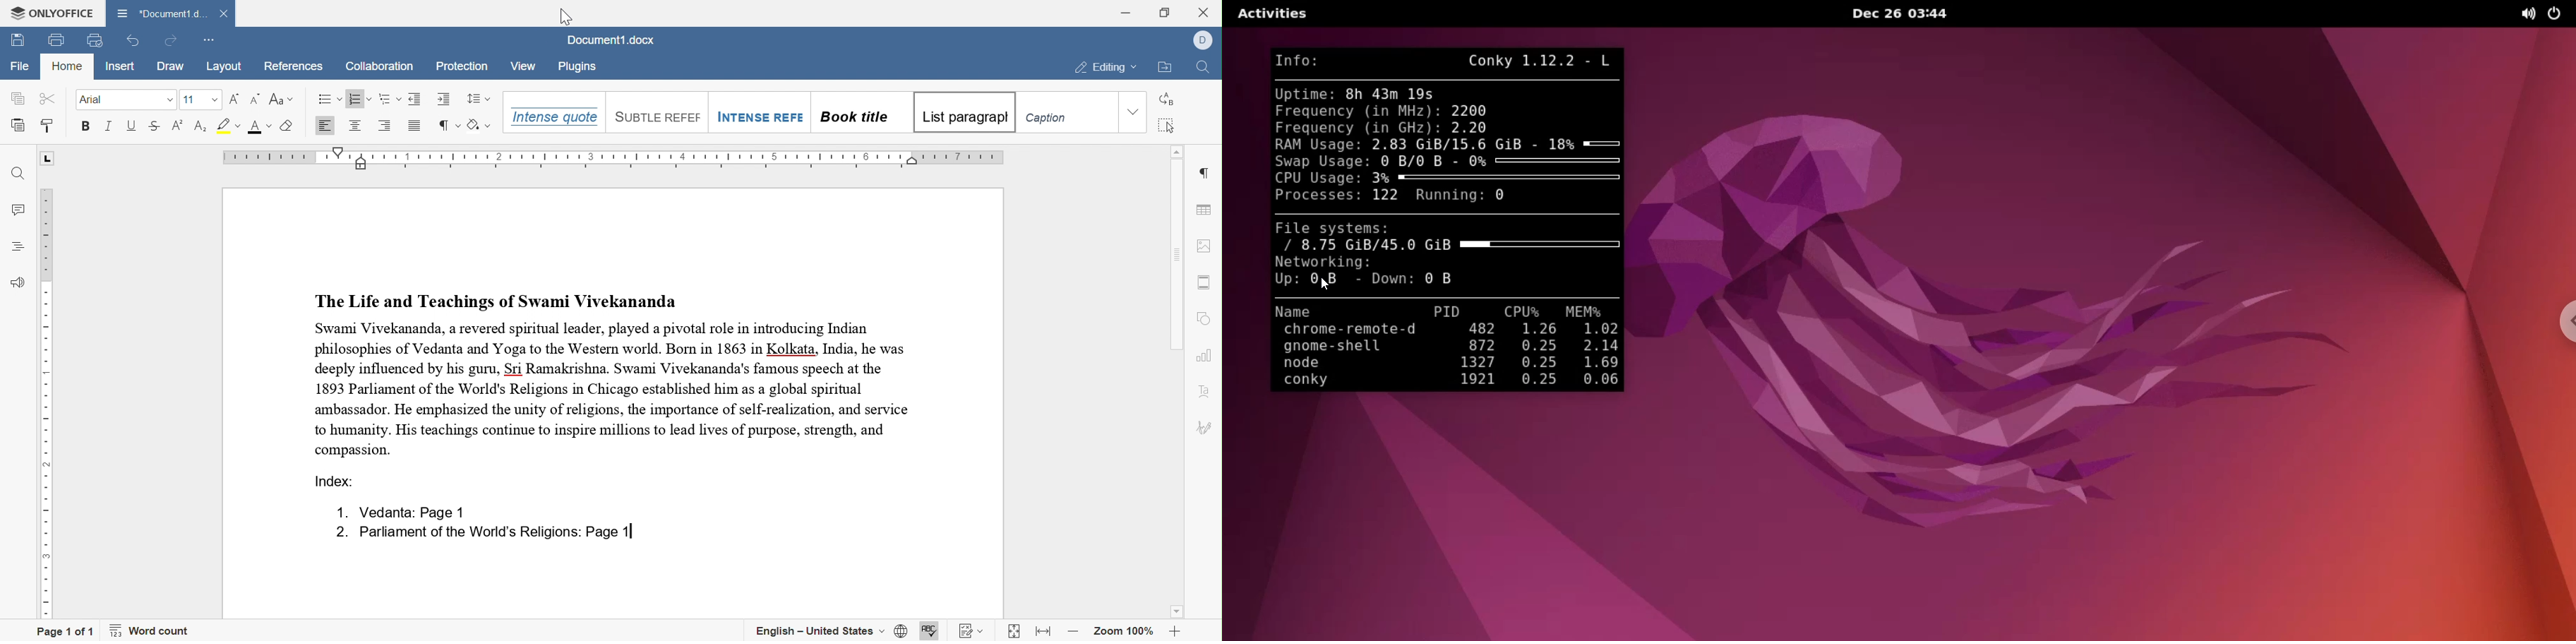 Image resolution: width=2576 pixels, height=644 pixels. What do you see at coordinates (972, 632) in the screenshot?
I see `track changes` at bounding box center [972, 632].